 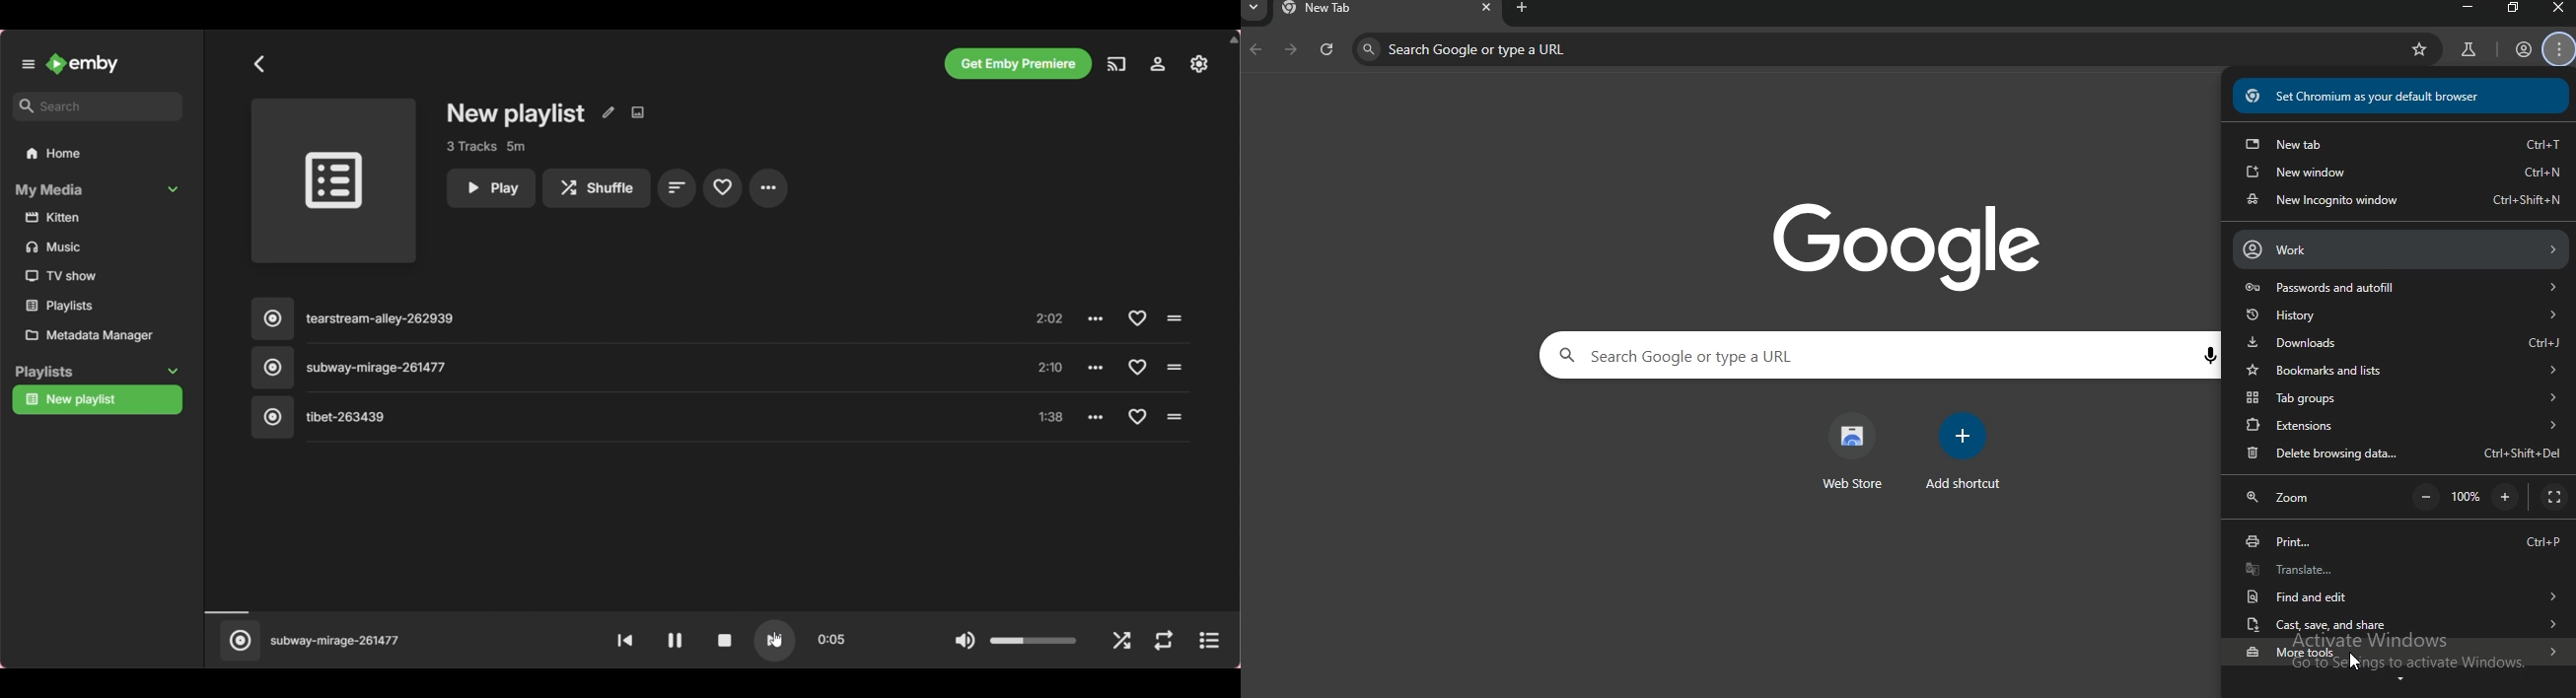 What do you see at coordinates (2398, 316) in the screenshot?
I see `history` at bounding box center [2398, 316].